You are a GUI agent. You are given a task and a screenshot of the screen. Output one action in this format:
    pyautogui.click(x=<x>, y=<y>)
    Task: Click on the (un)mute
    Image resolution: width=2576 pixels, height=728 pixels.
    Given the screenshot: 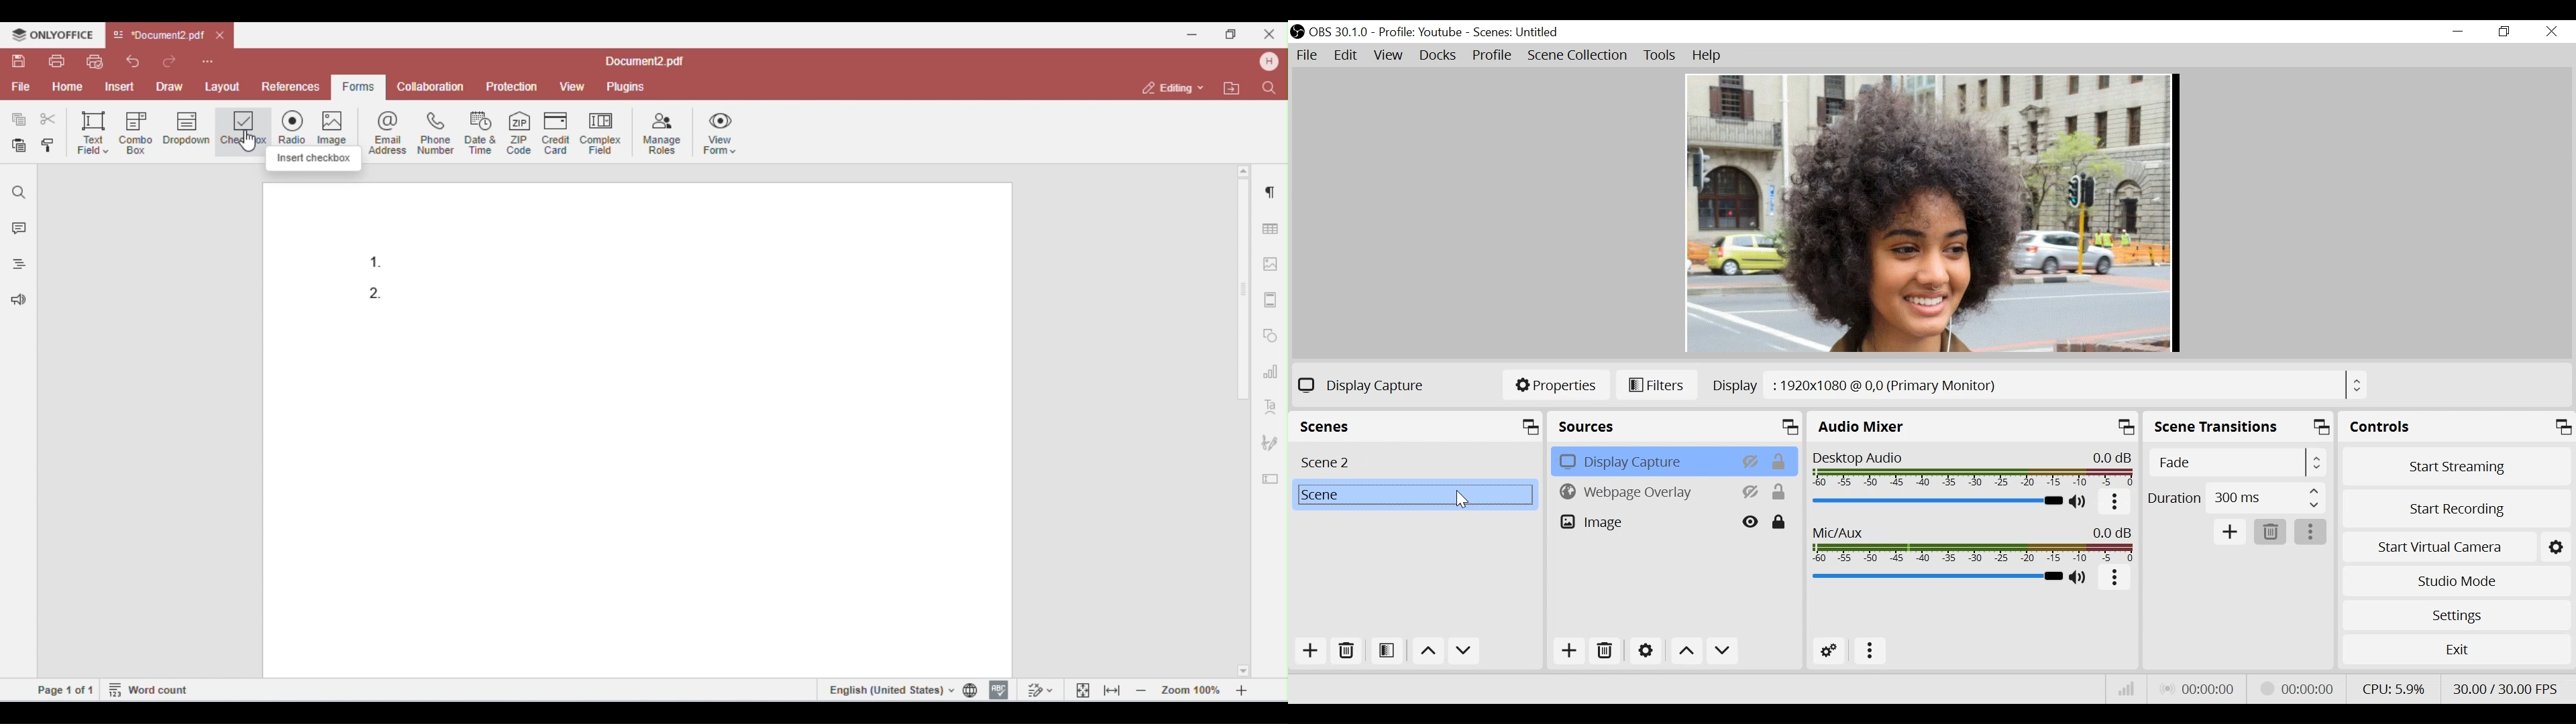 What is the action you would take?
    pyautogui.click(x=2079, y=577)
    